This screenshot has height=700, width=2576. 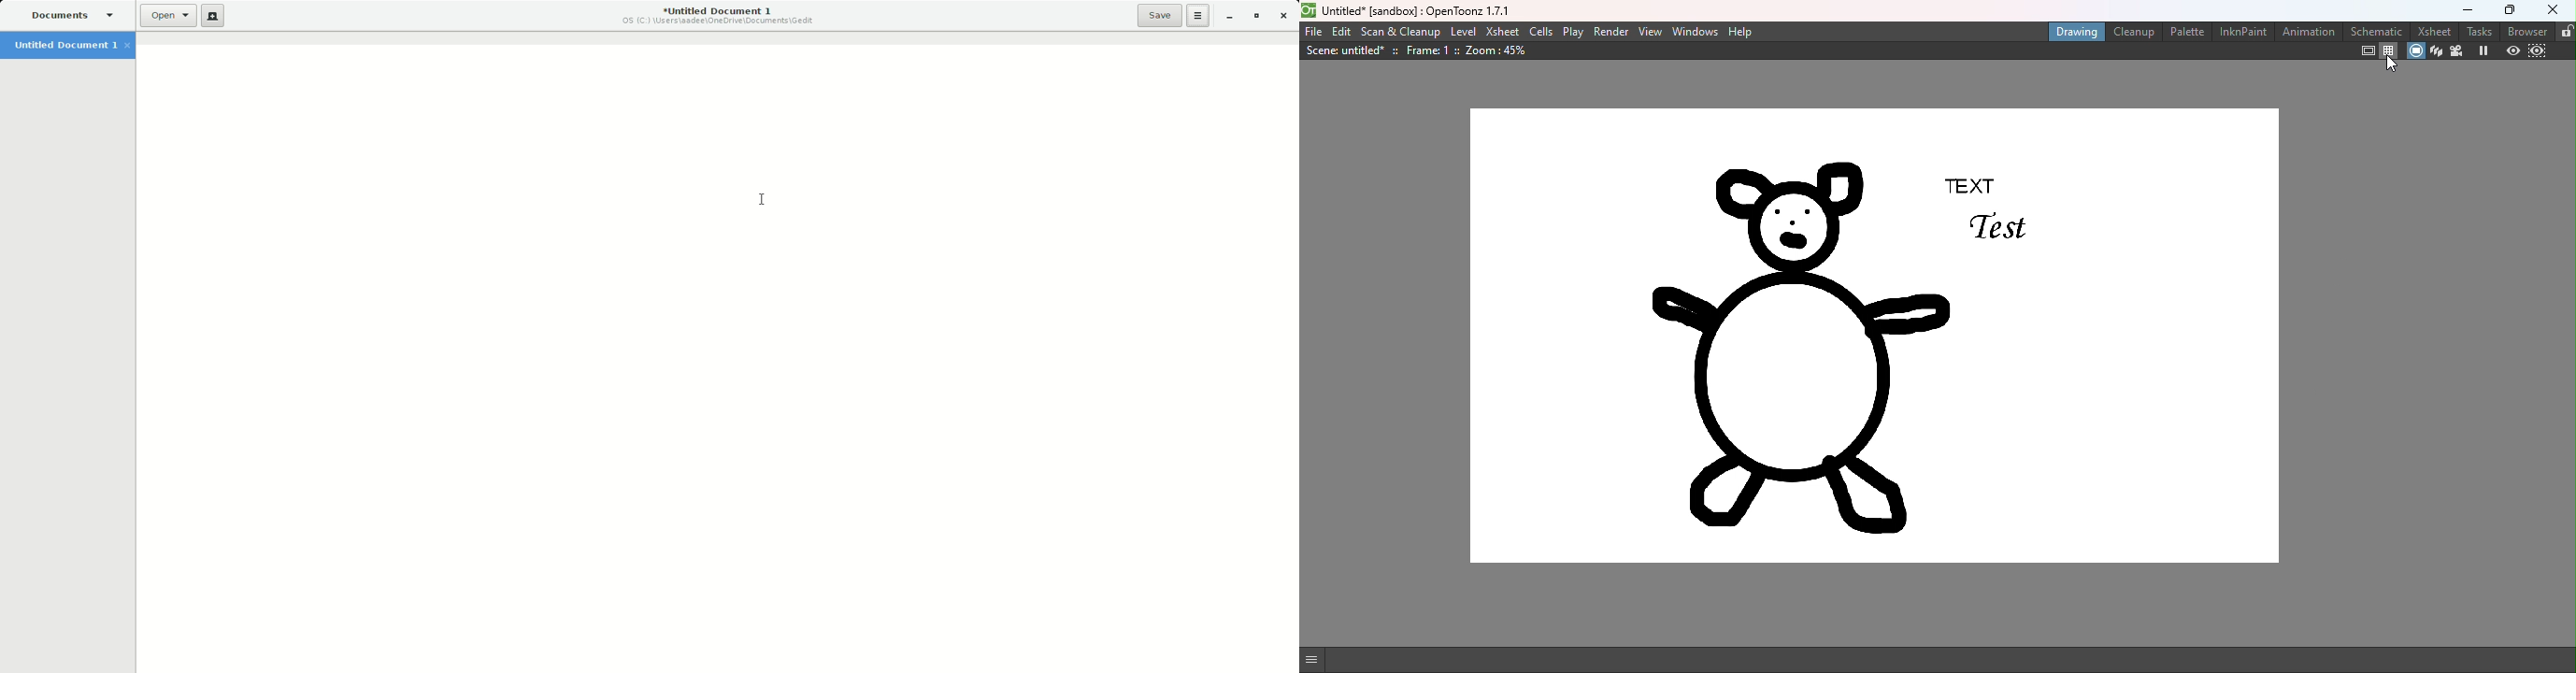 I want to click on New, so click(x=213, y=18).